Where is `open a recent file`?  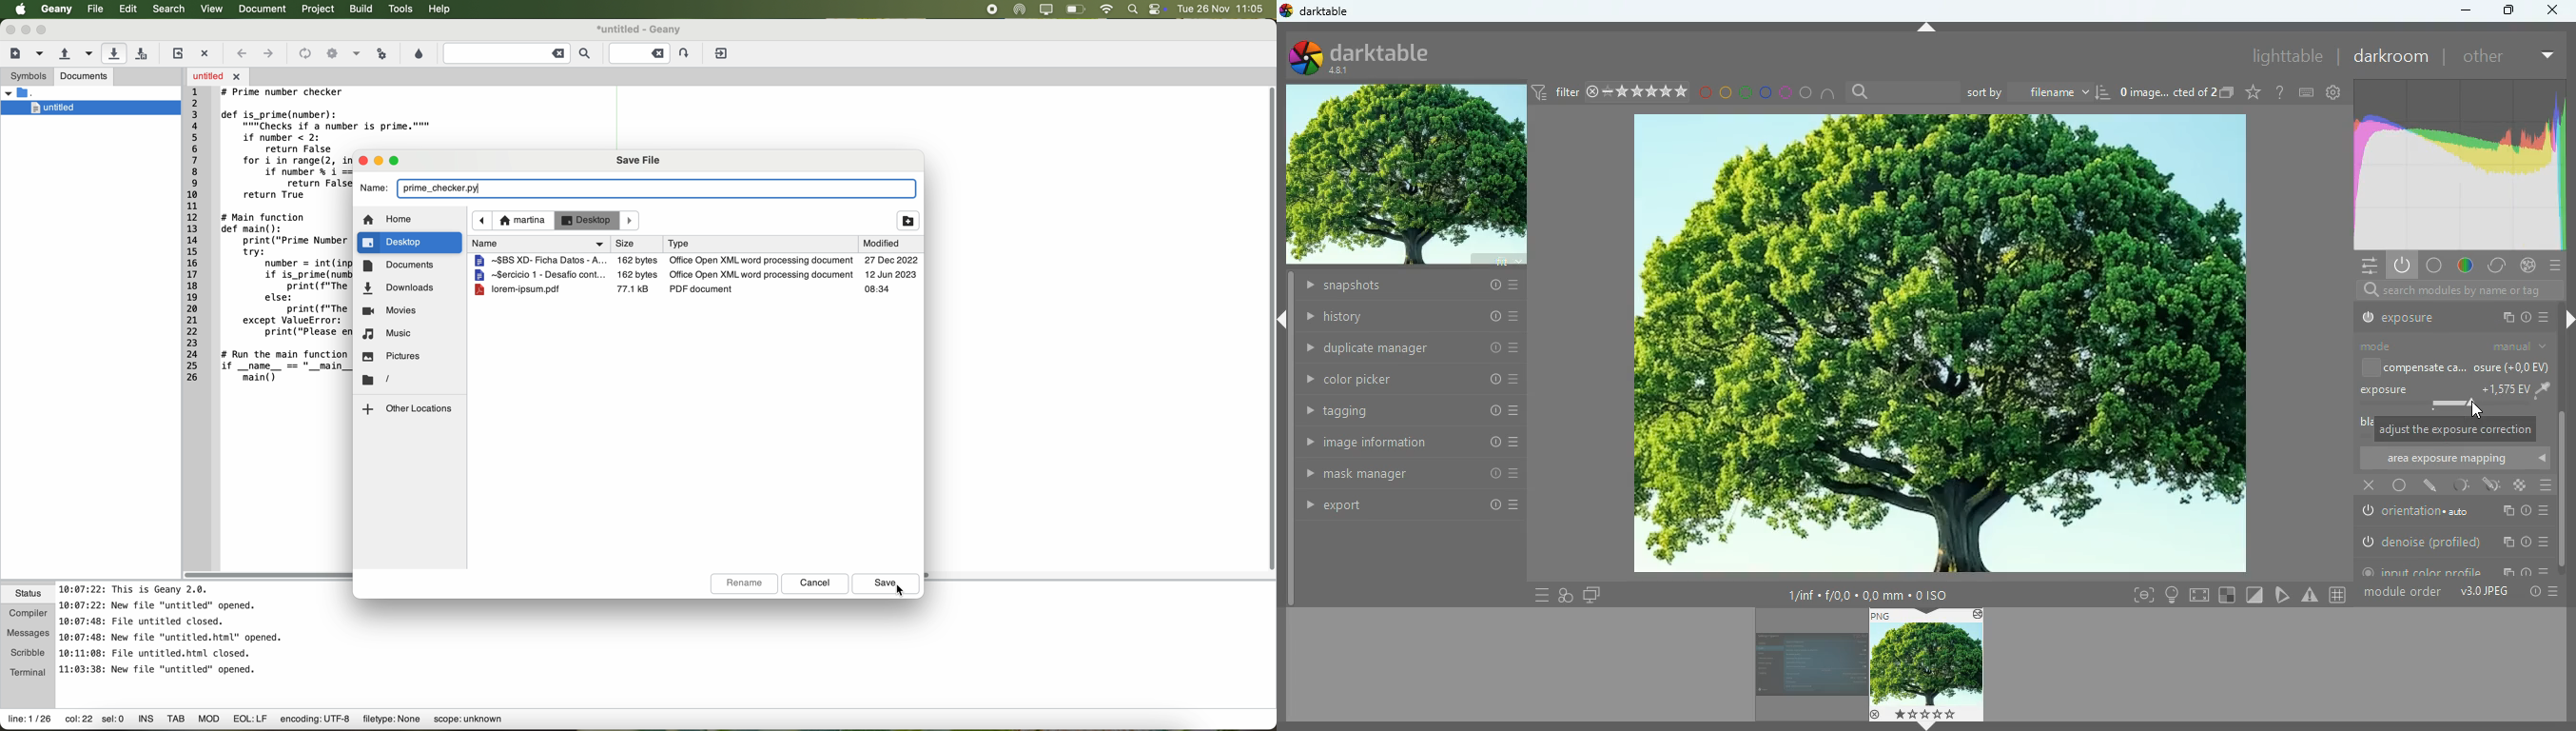
open a recent file is located at coordinates (87, 54).